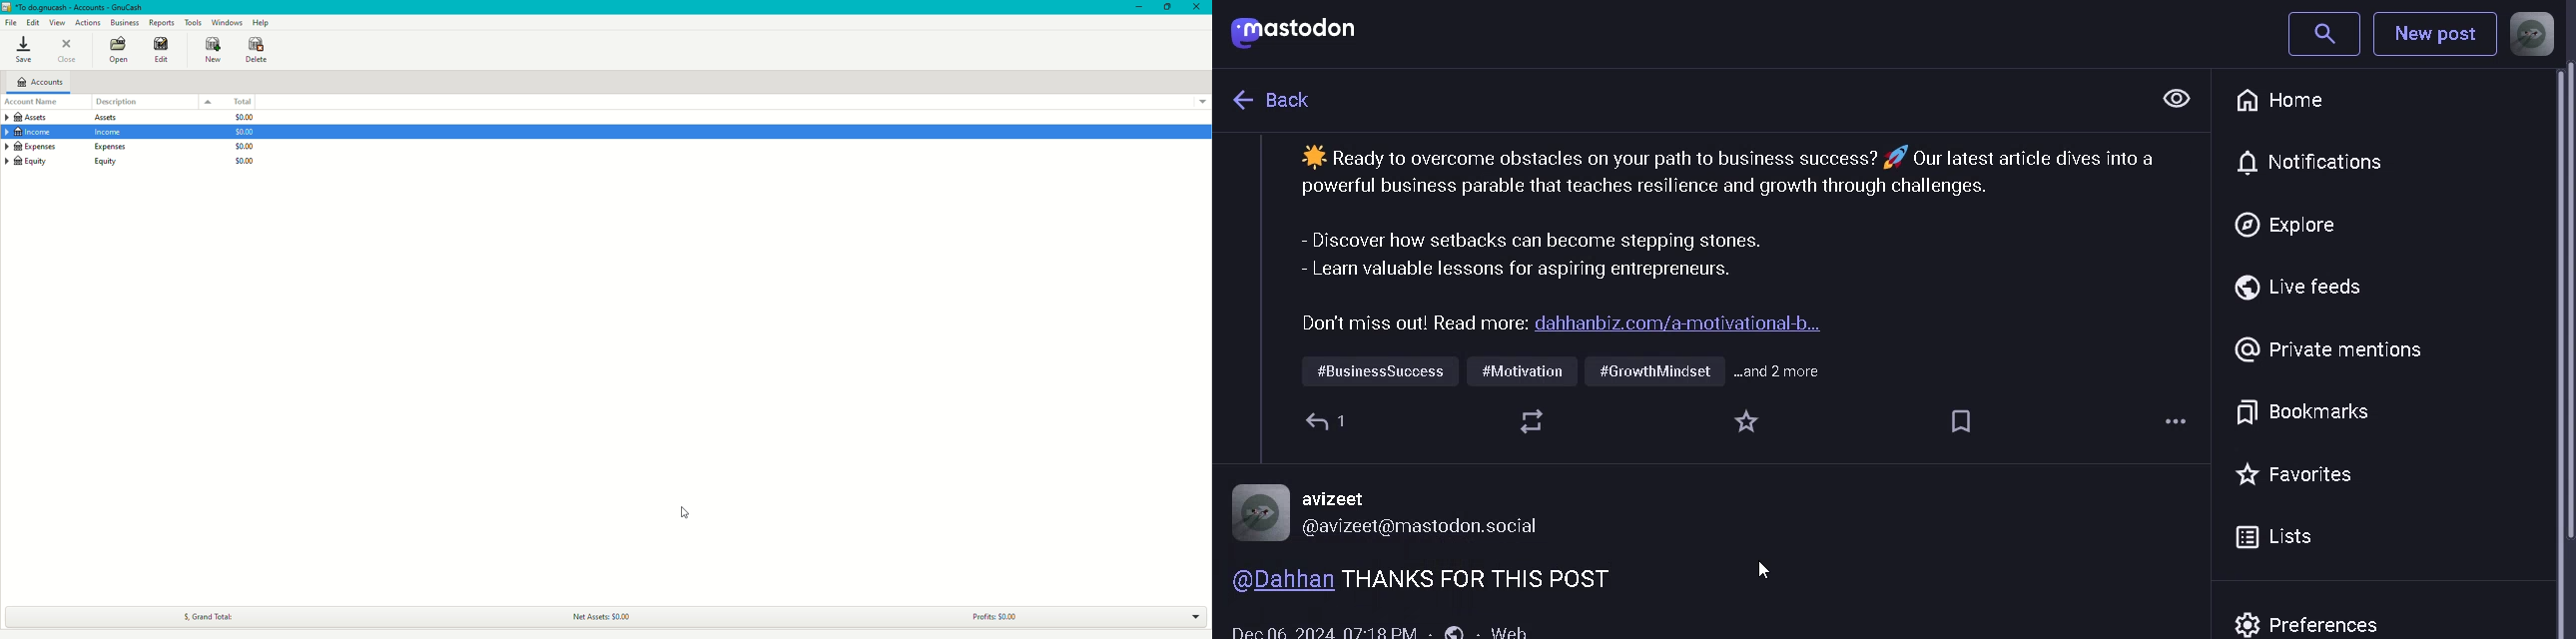  What do you see at coordinates (1653, 372) in the screenshot?
I see `#GrowthMindset` at bounding box center [1653, 372].